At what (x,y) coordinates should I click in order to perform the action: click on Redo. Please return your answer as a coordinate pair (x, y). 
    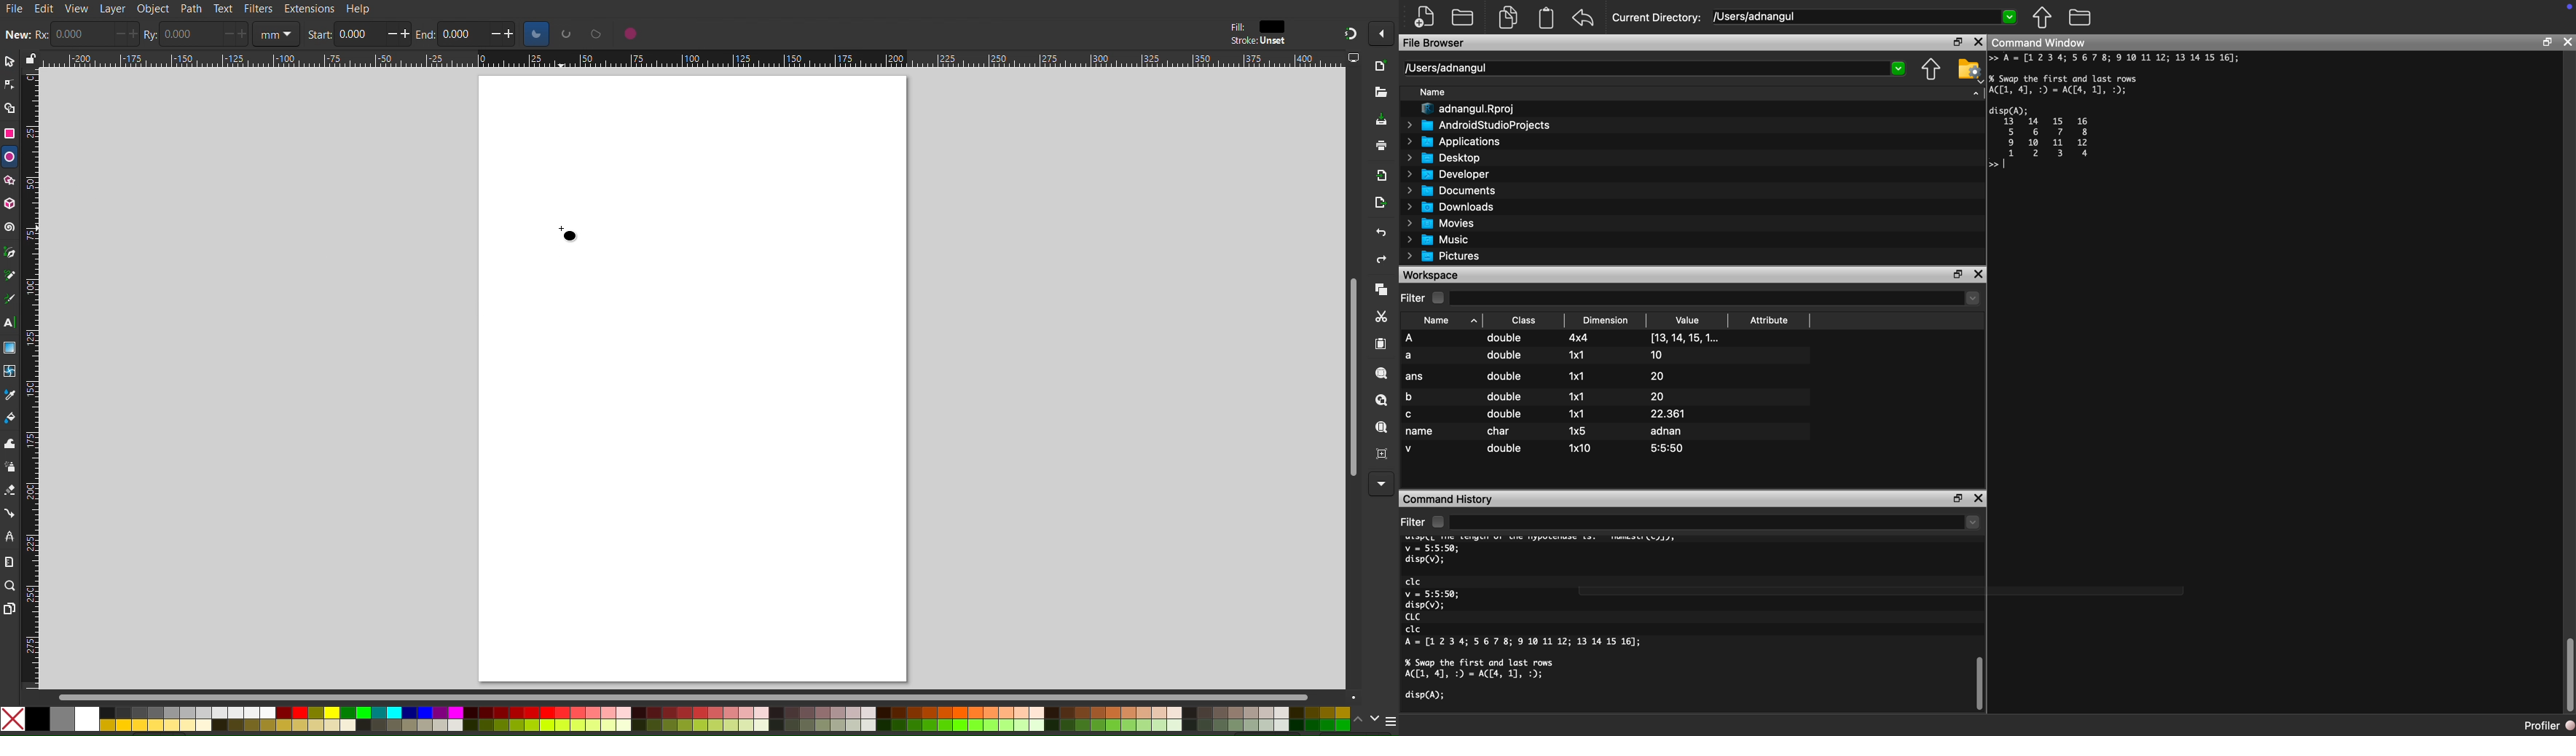
    Looking at the image, I should click on (1381, 259).